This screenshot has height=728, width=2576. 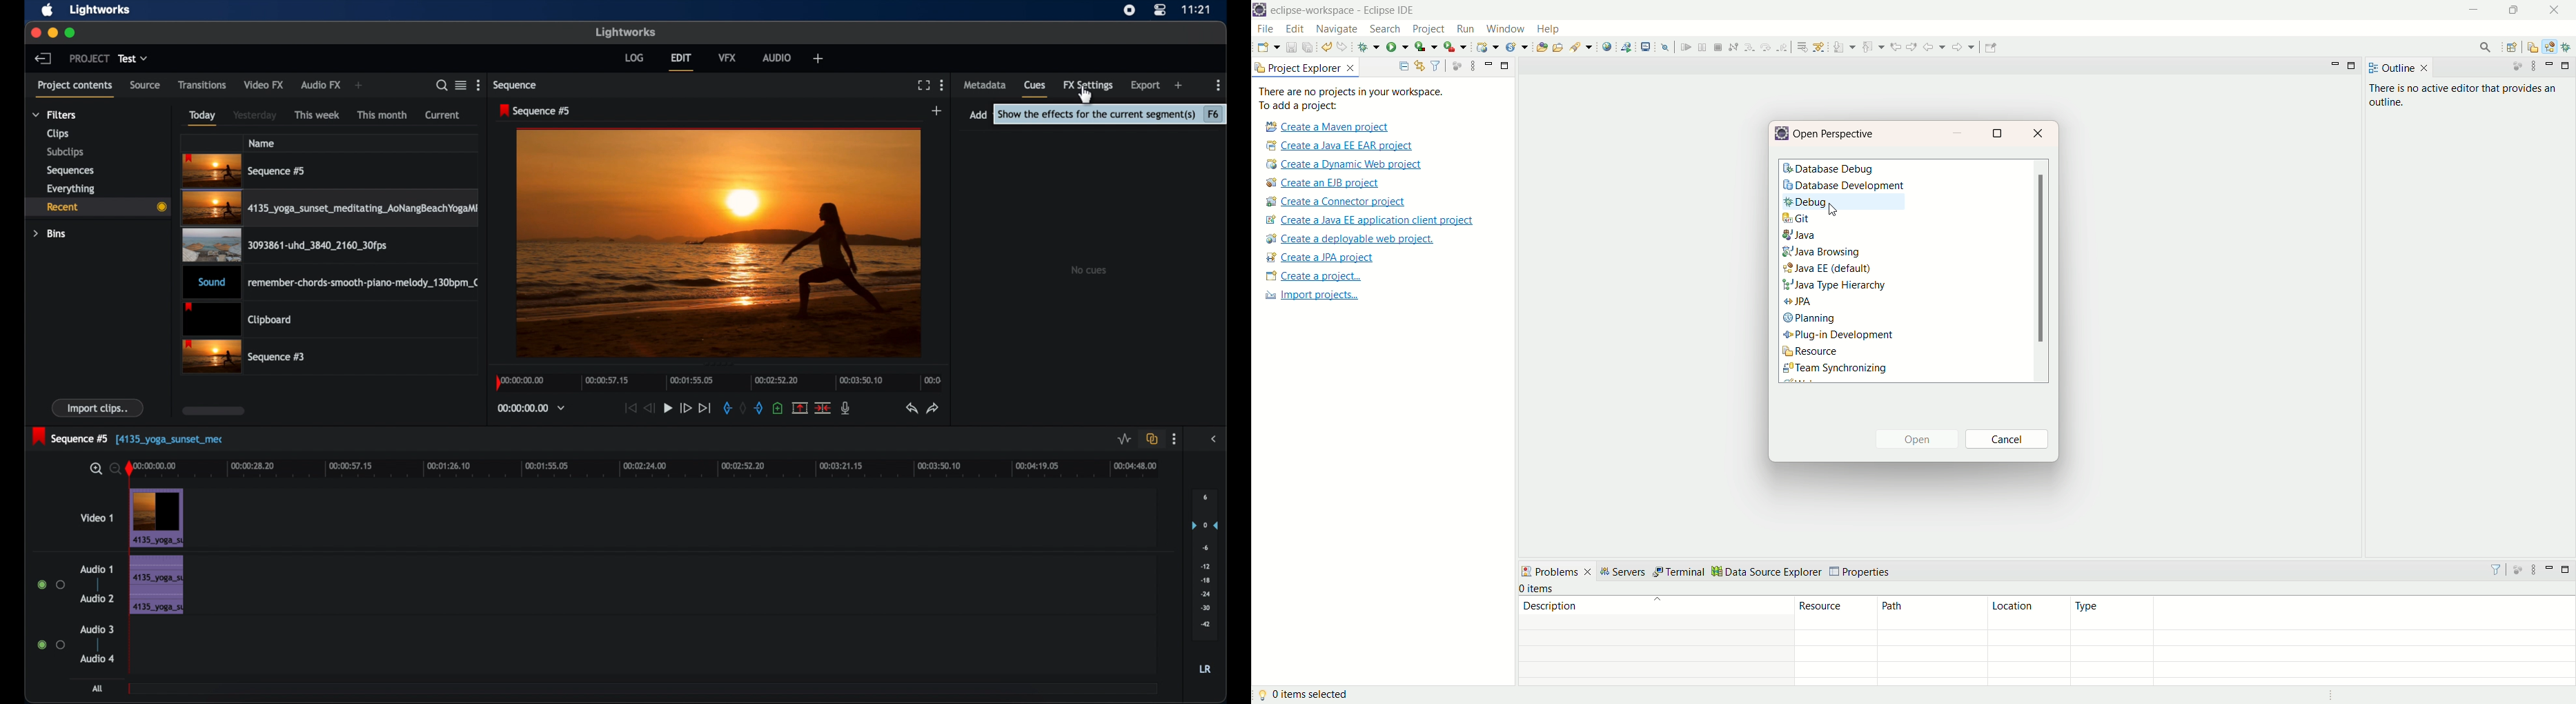 What do you see at coordinates (98, 518) in the screenshot?
I see `video 1` at bounding box center [98, 518].